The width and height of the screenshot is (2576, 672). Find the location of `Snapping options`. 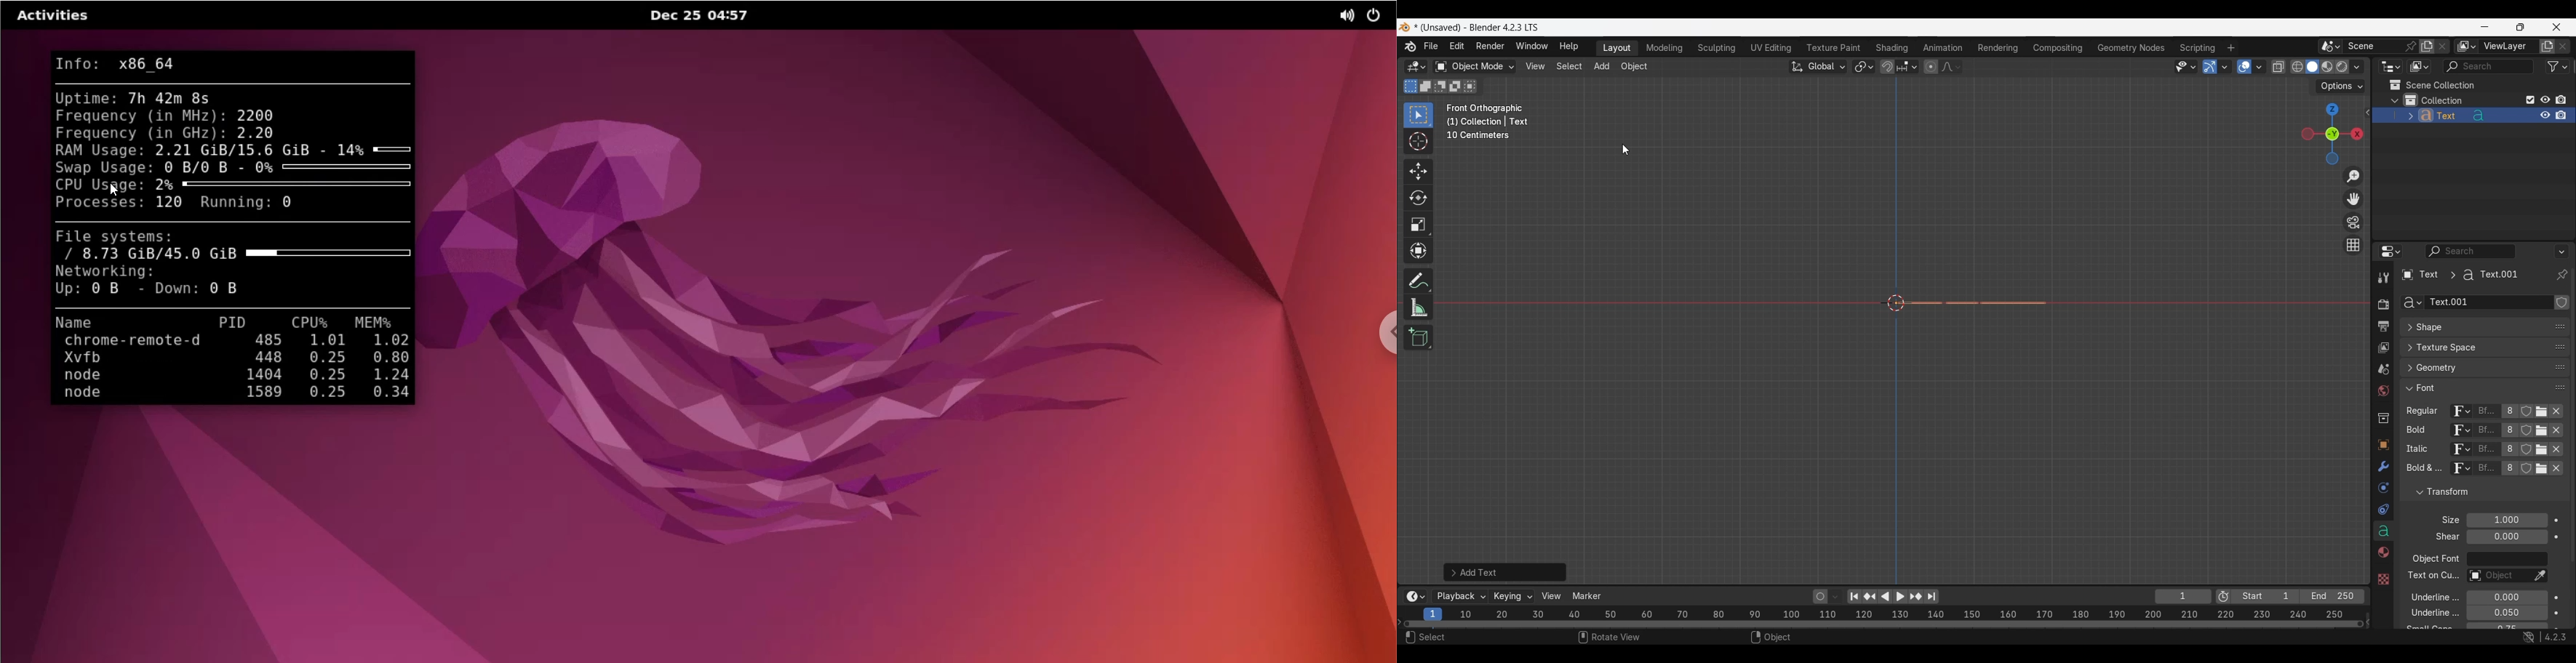

Snapping options is located at coordinates (1908, 66).